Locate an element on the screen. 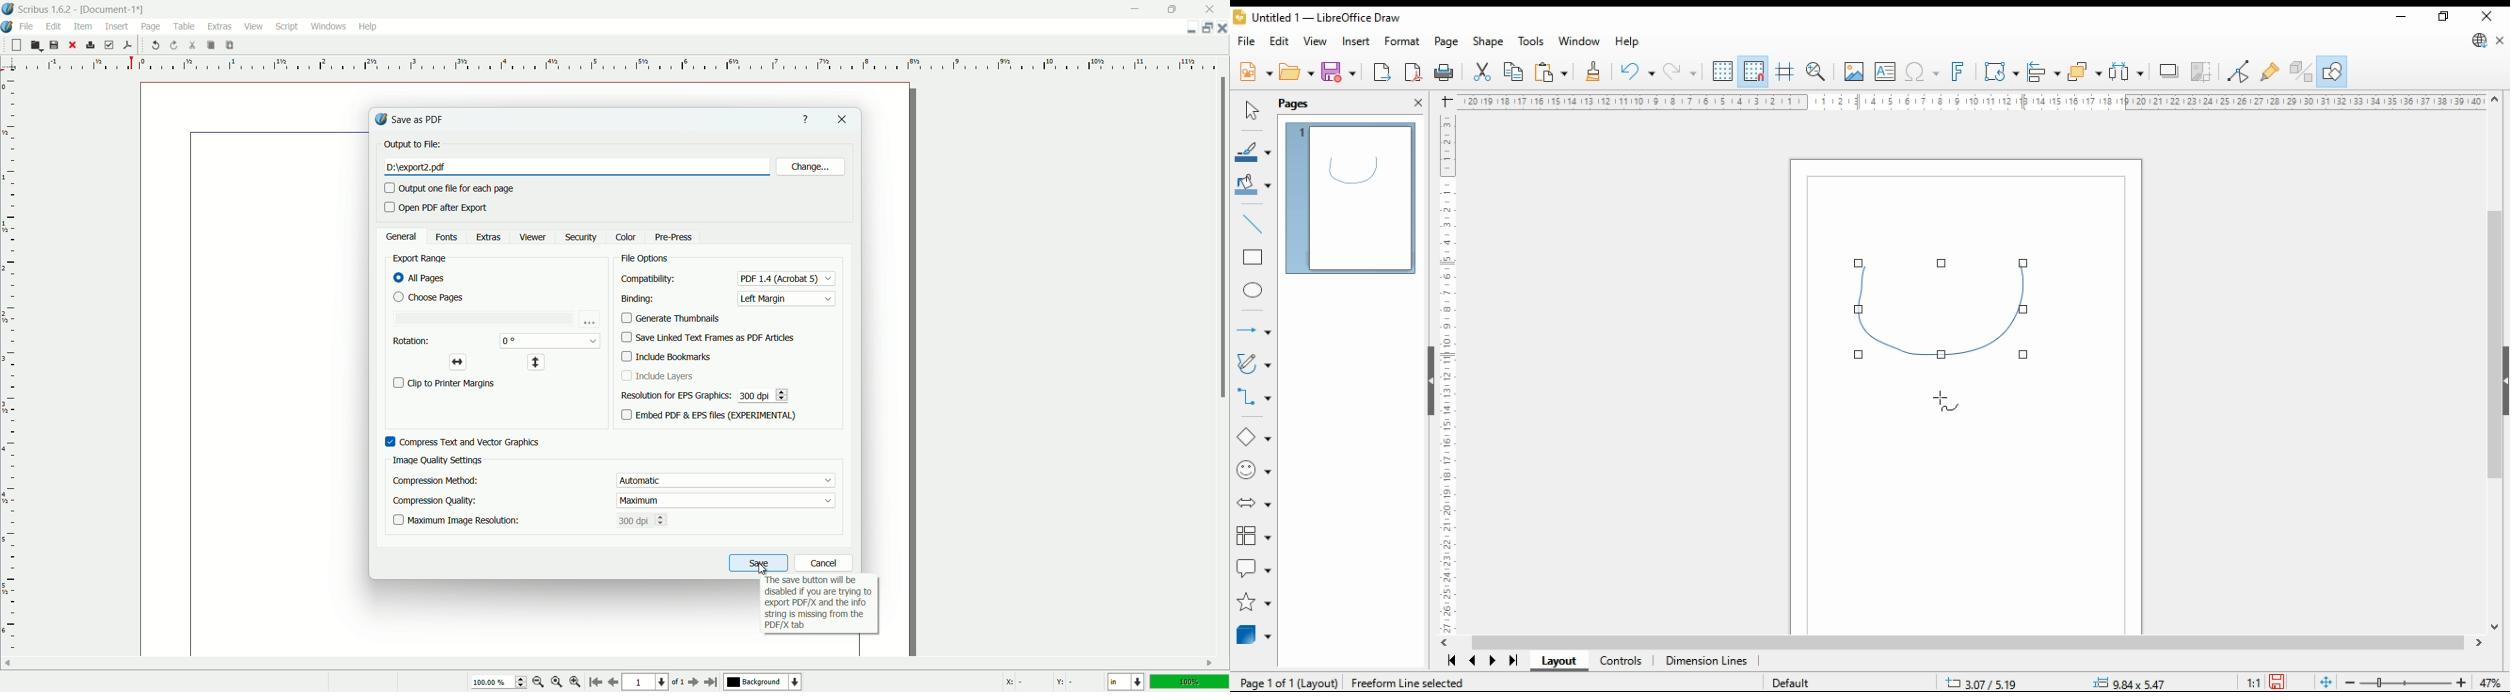 Image resolution: width=2520 pixels, height=700 pixels. shape is located at coordinates (1487, 41).